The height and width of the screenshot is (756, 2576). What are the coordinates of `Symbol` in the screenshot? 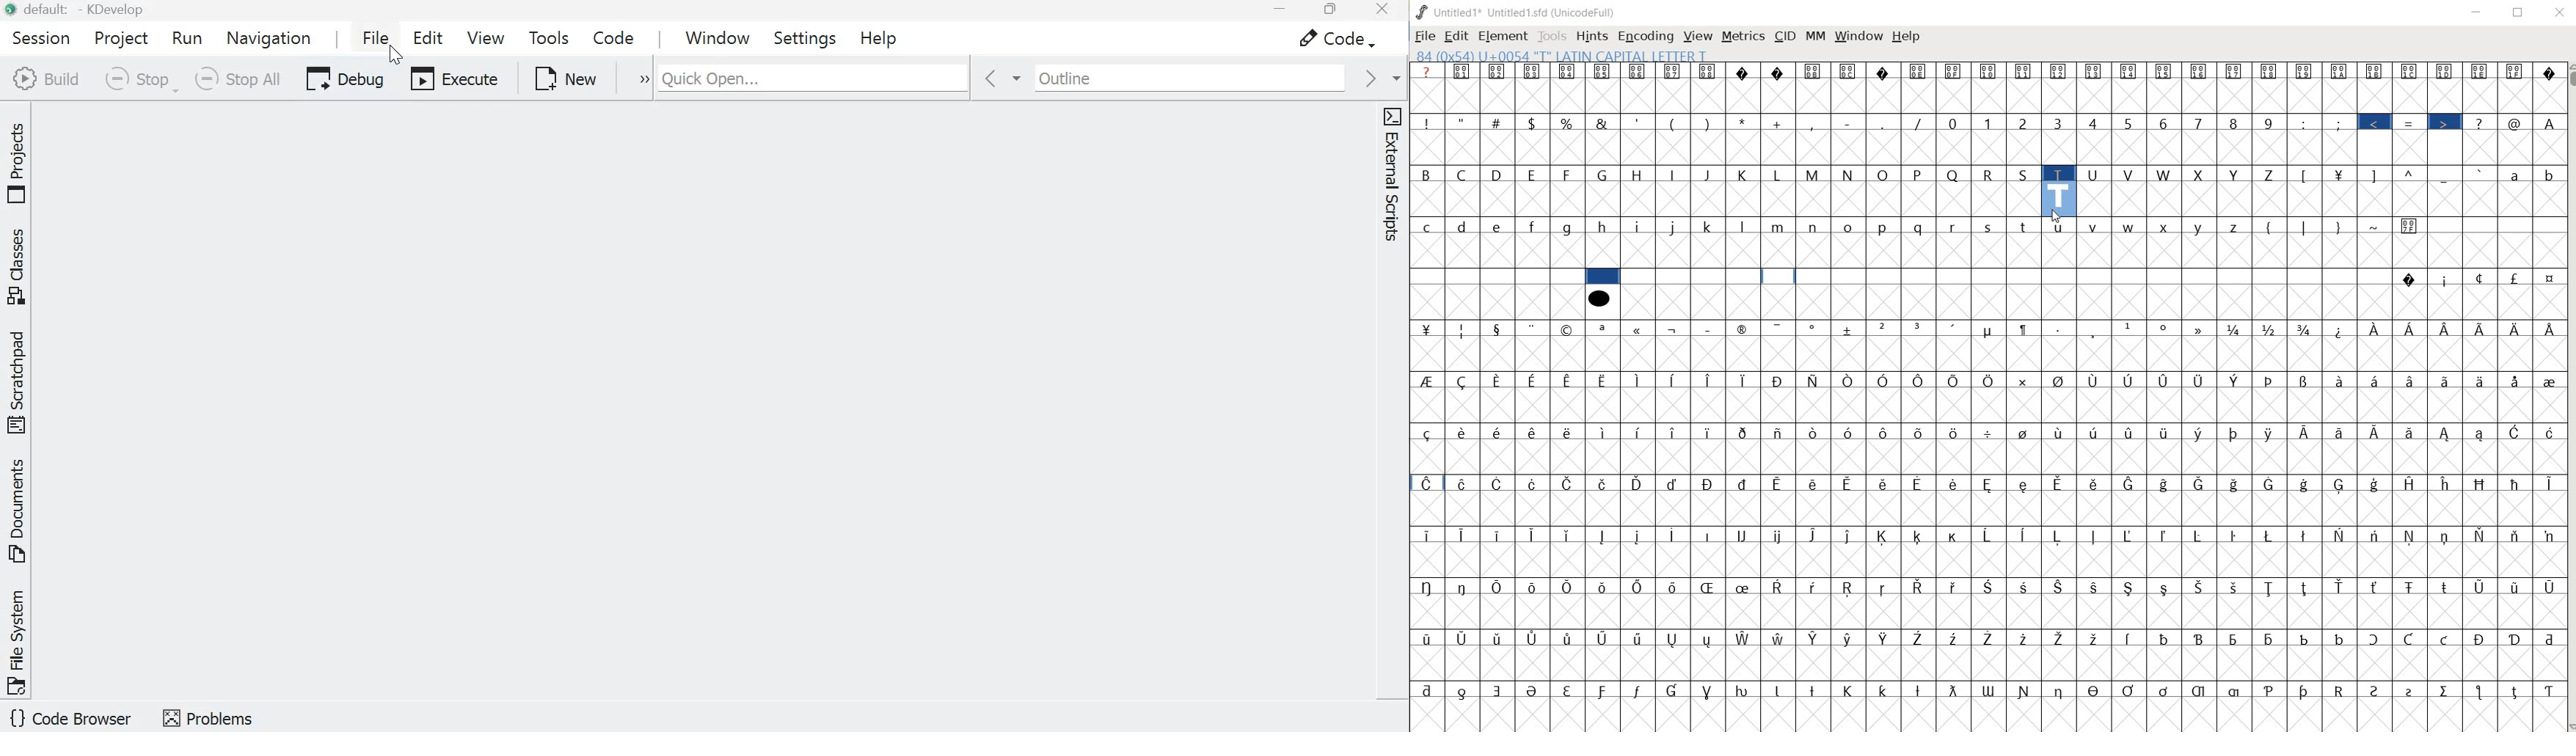 It's located at (2516, 690).